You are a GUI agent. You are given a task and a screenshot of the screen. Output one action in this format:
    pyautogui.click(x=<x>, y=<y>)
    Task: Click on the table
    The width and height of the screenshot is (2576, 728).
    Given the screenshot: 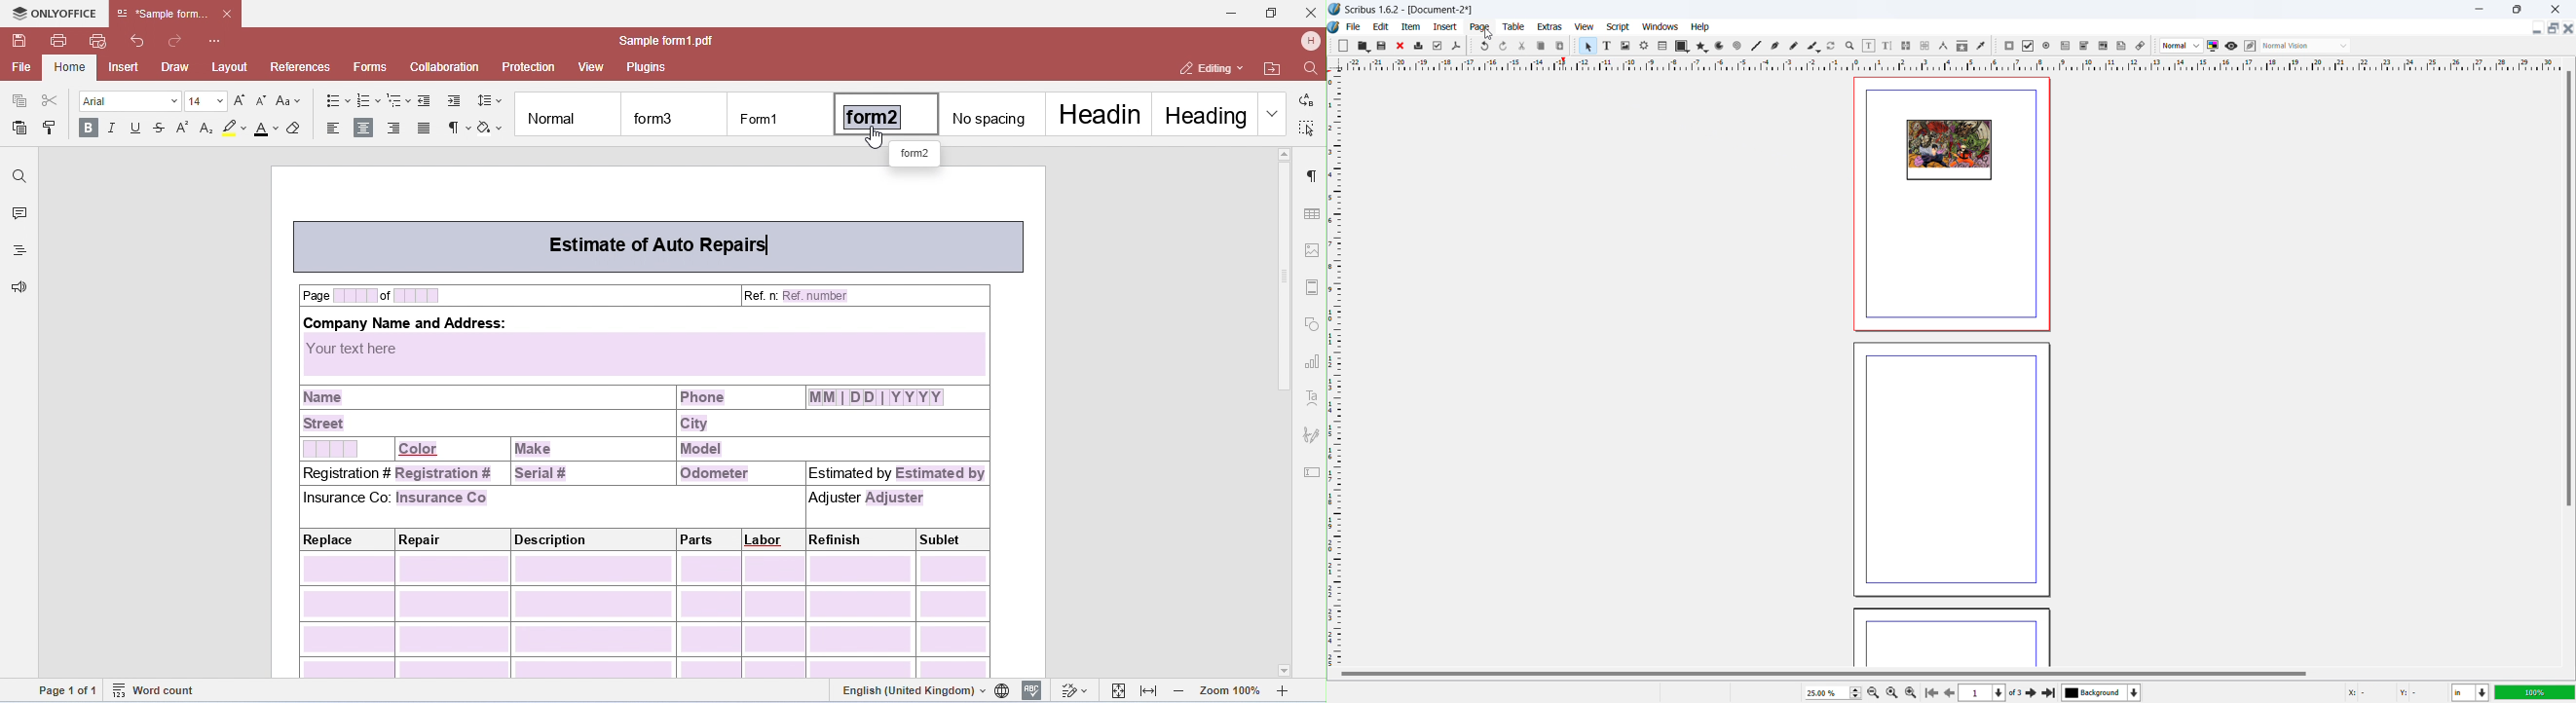 What is the action you would take?
    pyautogui.click(x=1514, y=27)
    